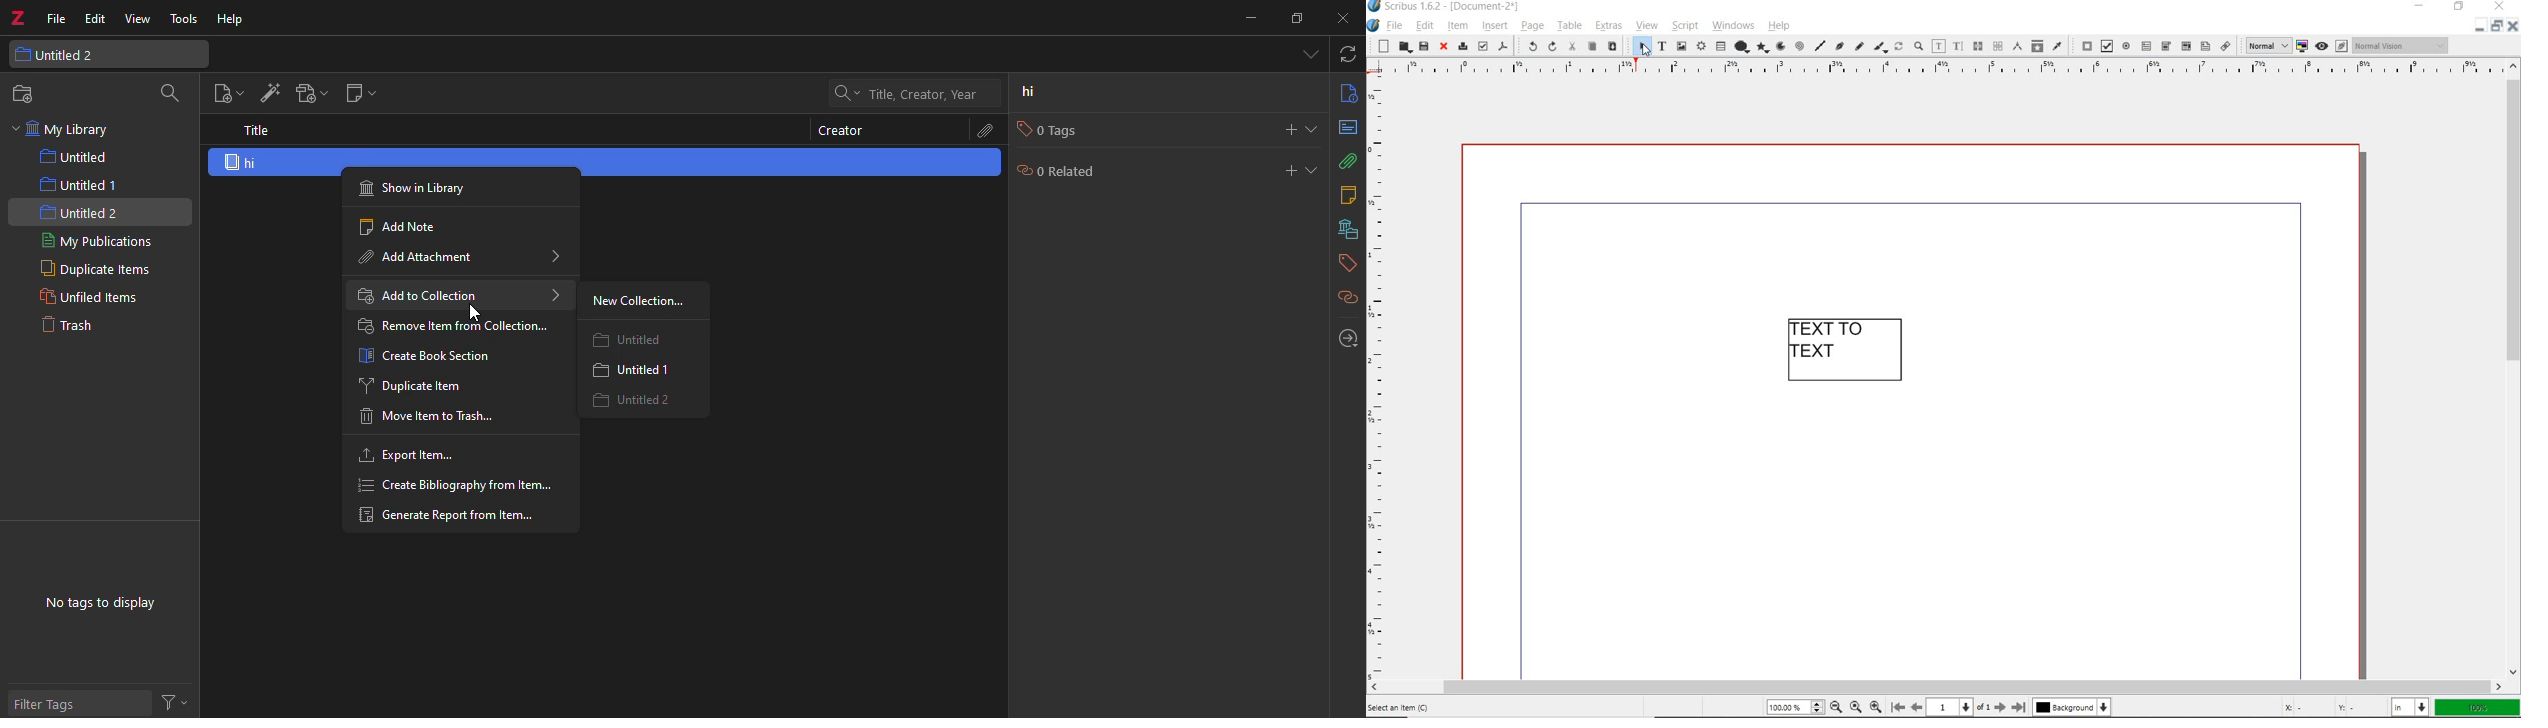 Image resolution: width=2548 pixels, height=728 pixels. I want to click on calligraphic line, so click(1881, 46).